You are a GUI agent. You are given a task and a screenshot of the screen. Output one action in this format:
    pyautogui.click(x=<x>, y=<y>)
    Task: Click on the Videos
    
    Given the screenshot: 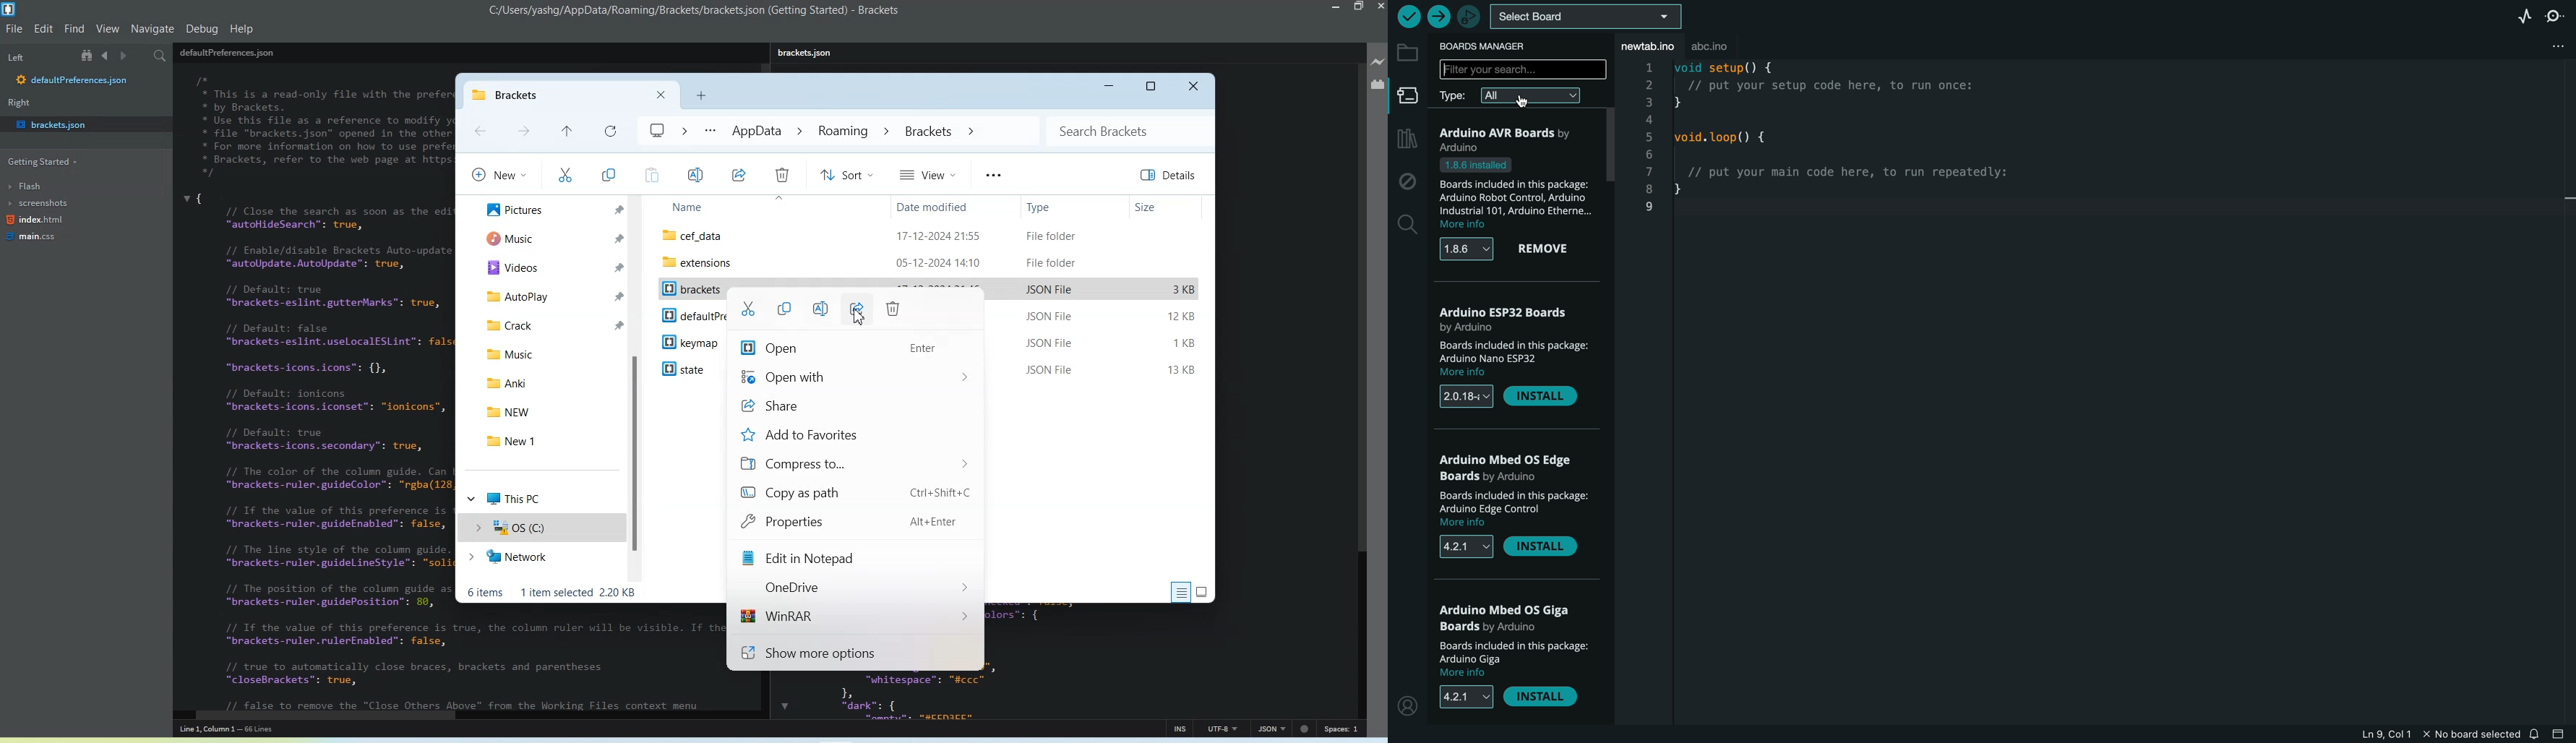 What is the action you would take?
    pyautogui.click(x=549, y=266)
    